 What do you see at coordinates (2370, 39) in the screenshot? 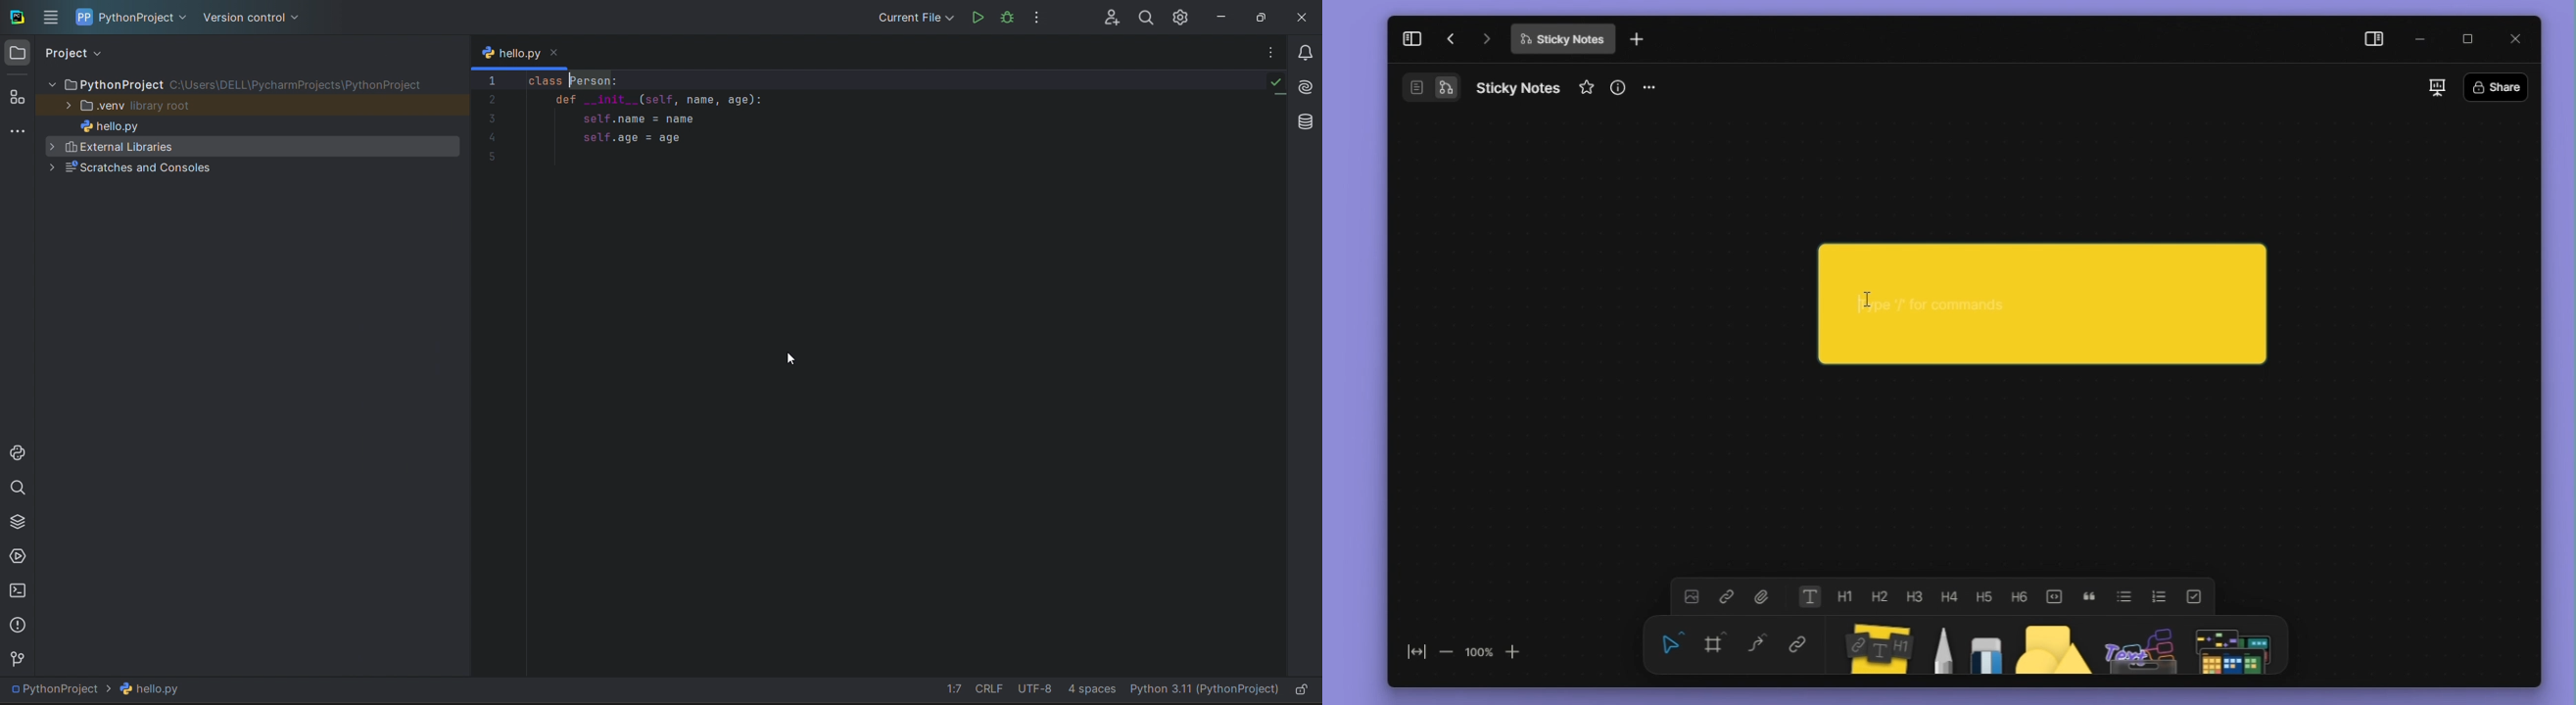
I see `side  panel` at bounding box center [2370, 39].